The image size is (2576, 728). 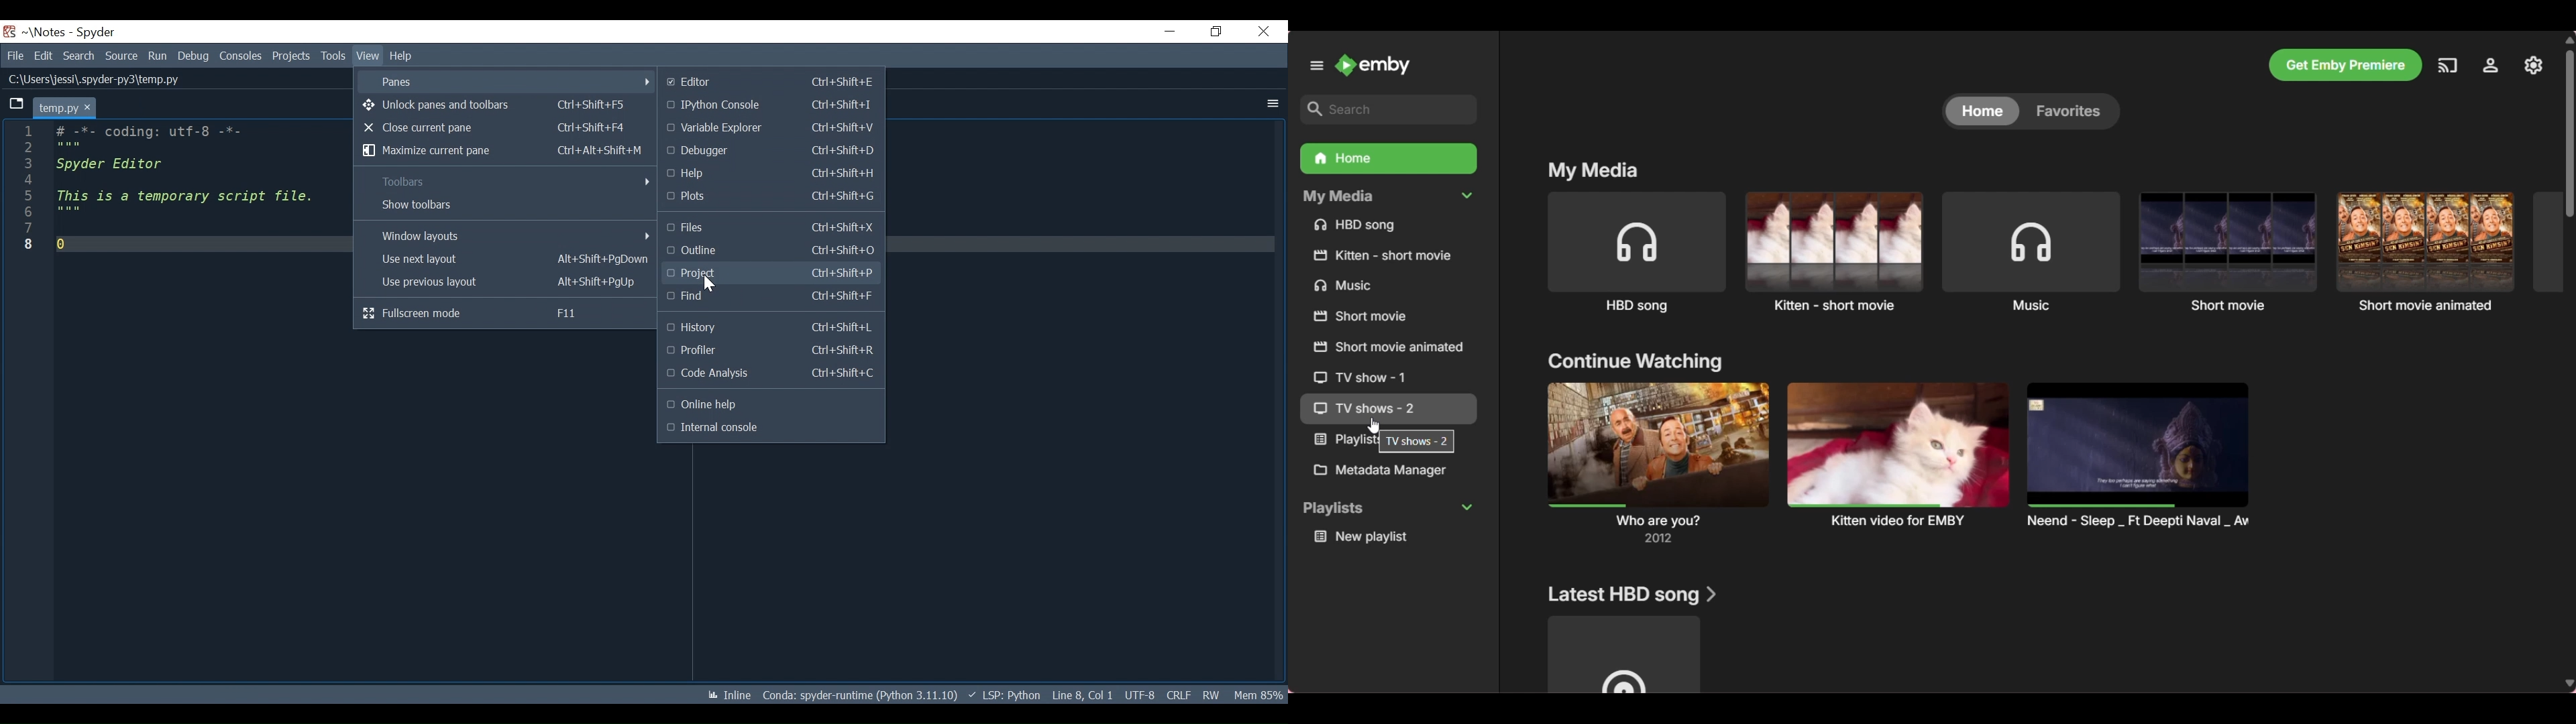 What do you see at coordinates (505, 182) in the screenshot?
I see `Toolbars` at bounding box center [505, 182].